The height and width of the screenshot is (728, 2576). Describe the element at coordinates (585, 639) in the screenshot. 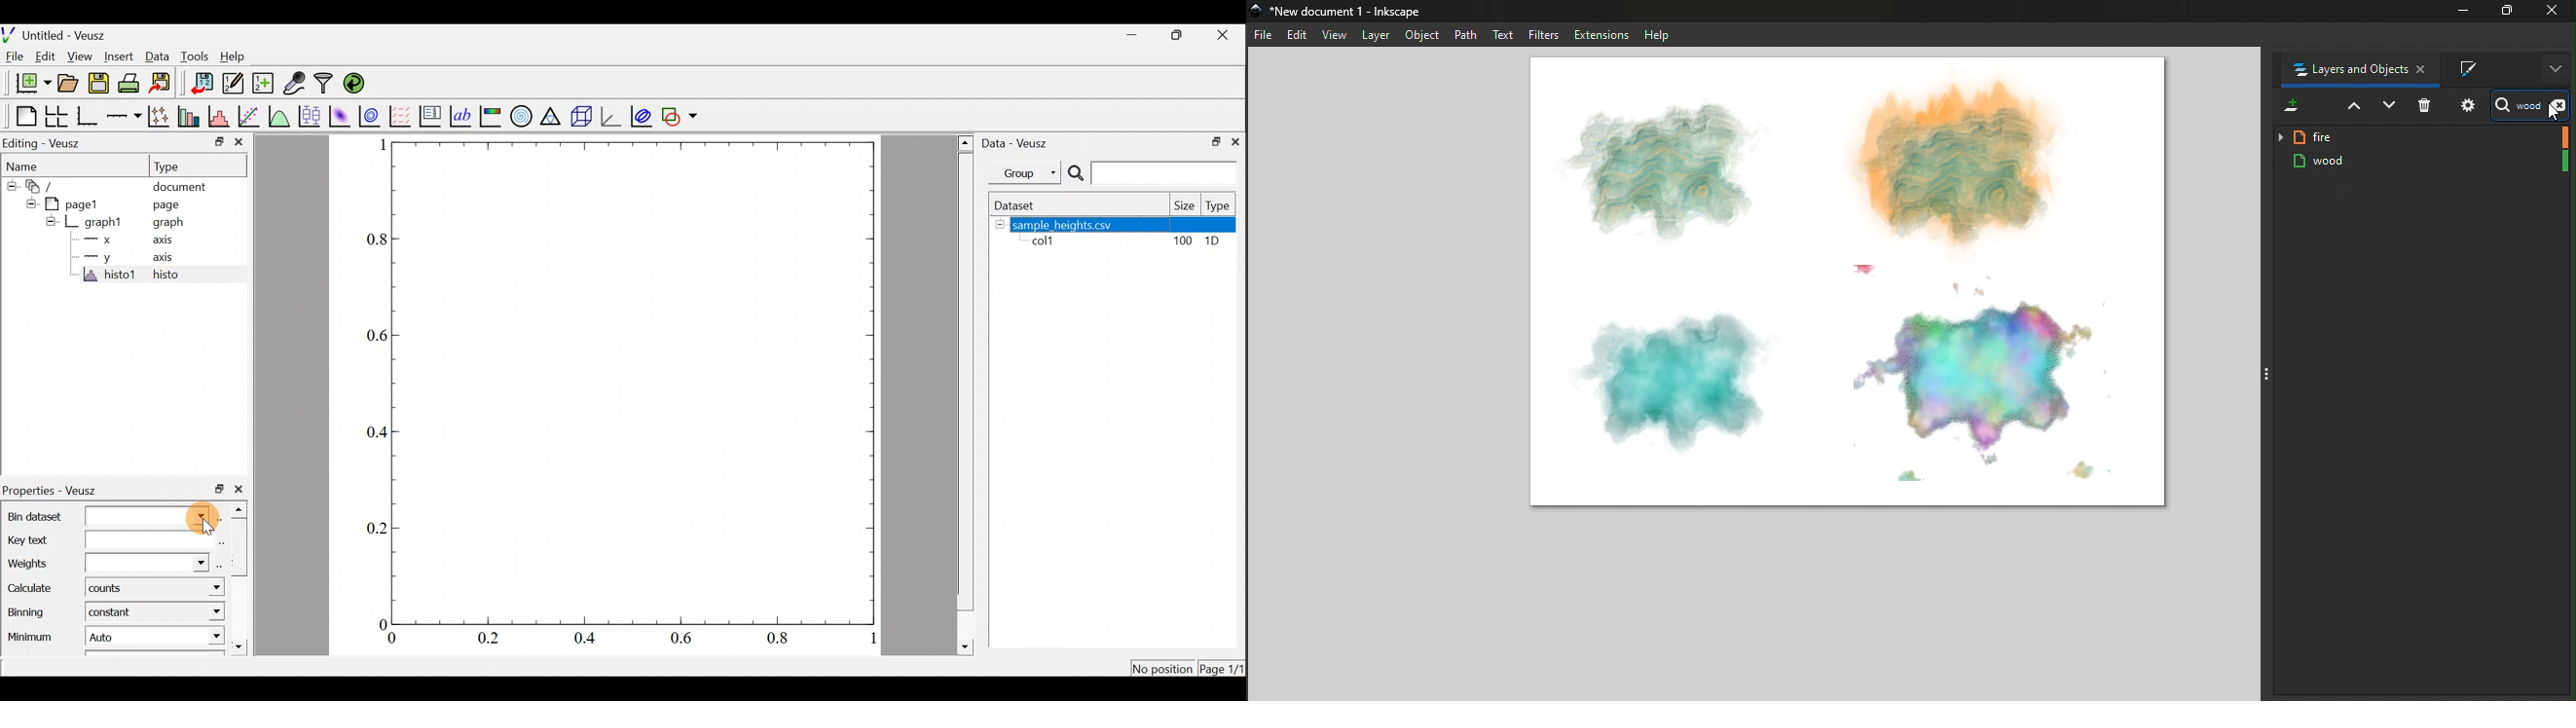

I see `0.4` at that location.